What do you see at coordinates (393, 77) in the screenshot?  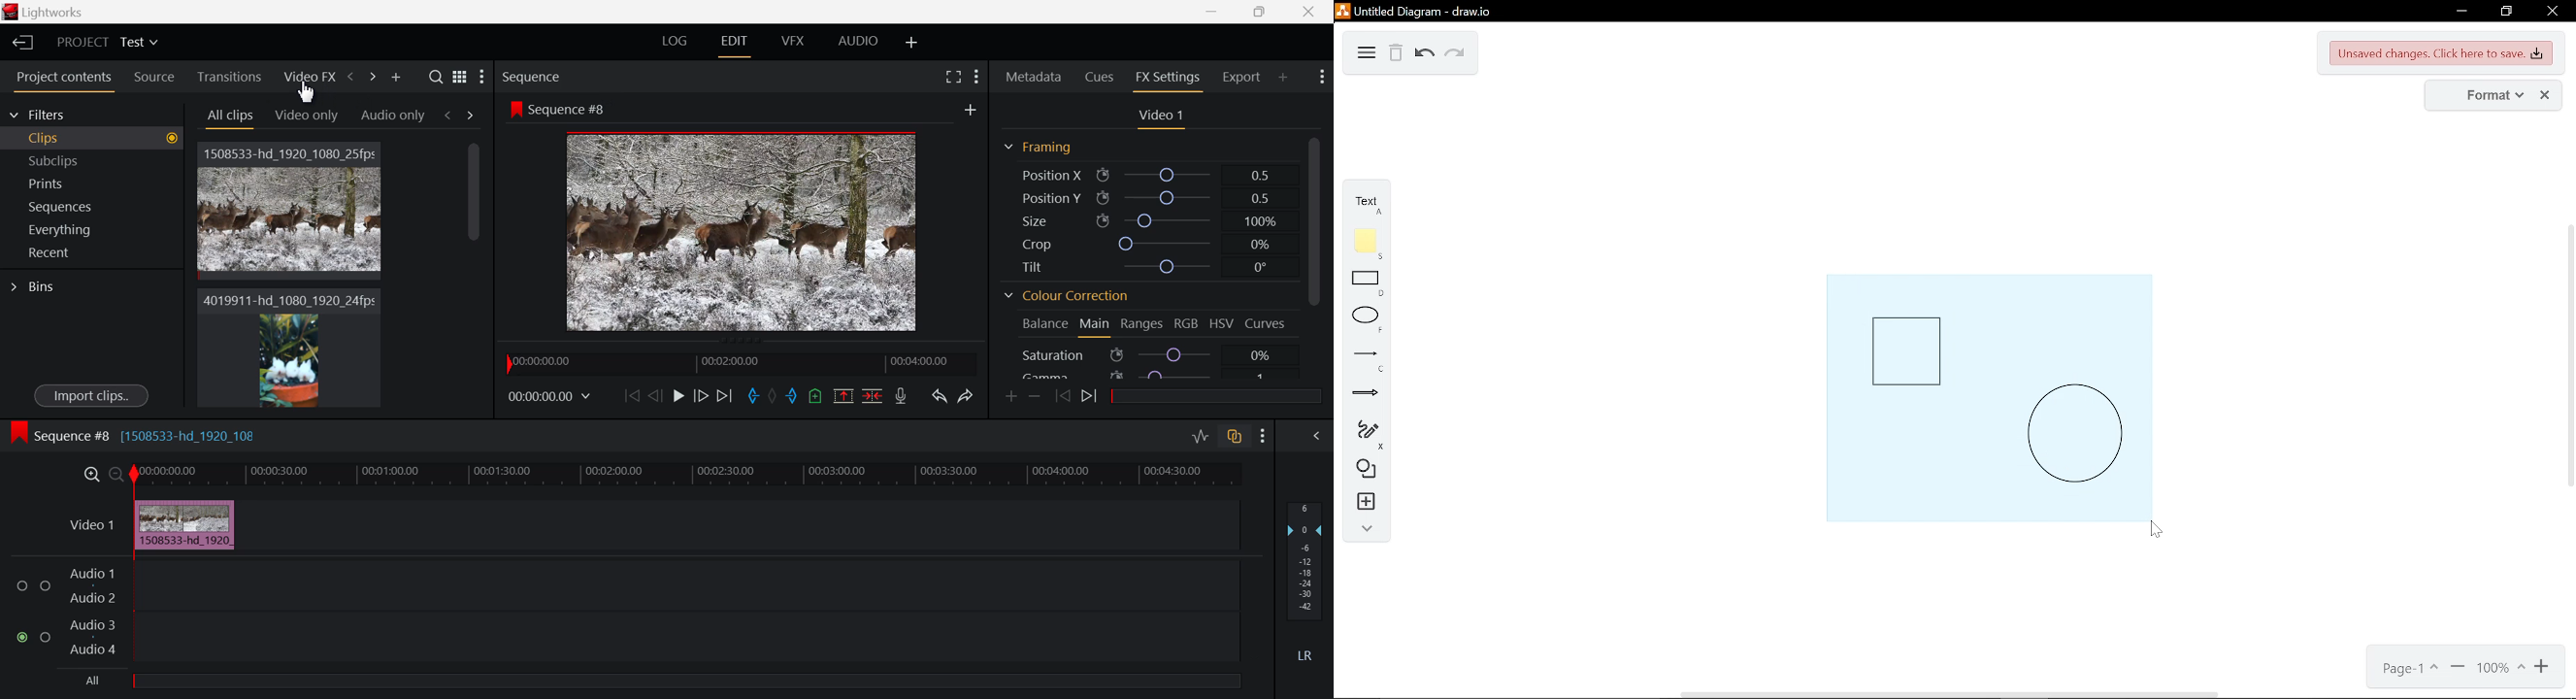 I see `Add Panel` at bounding box center [393, 77].